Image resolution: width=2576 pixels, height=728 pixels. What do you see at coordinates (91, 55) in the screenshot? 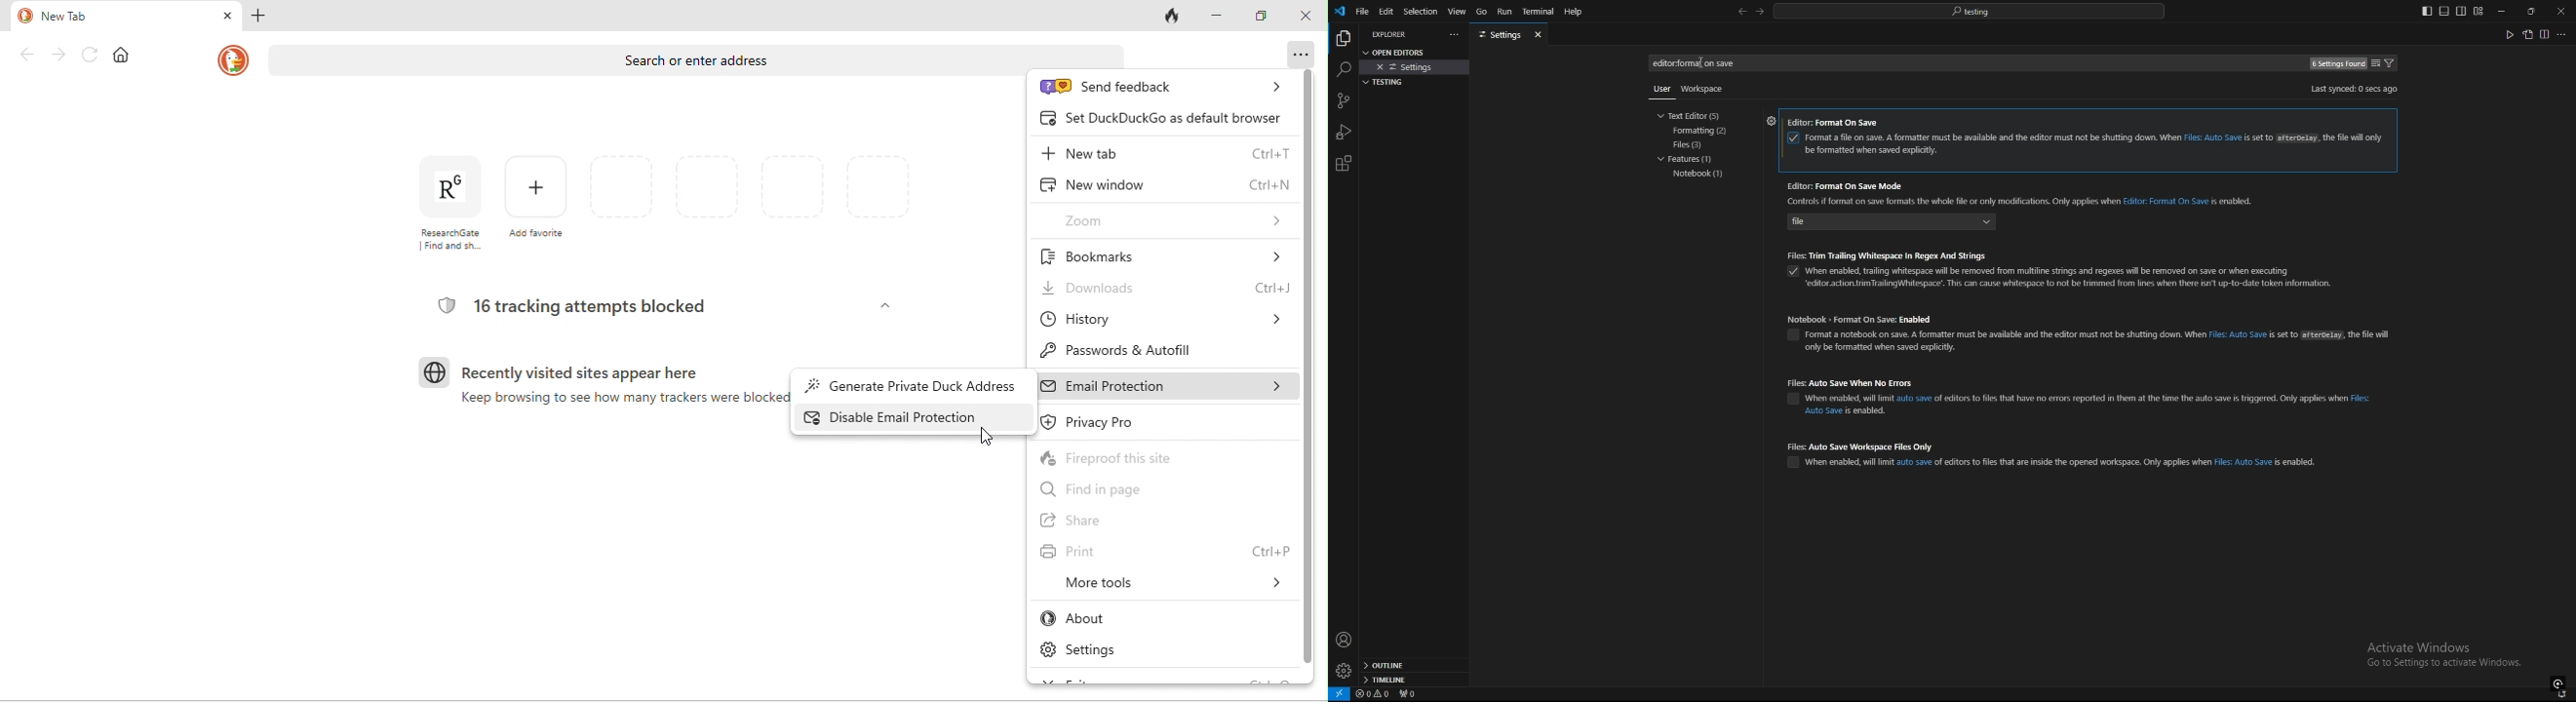
I see `reload` at bounding box center [91, 55].